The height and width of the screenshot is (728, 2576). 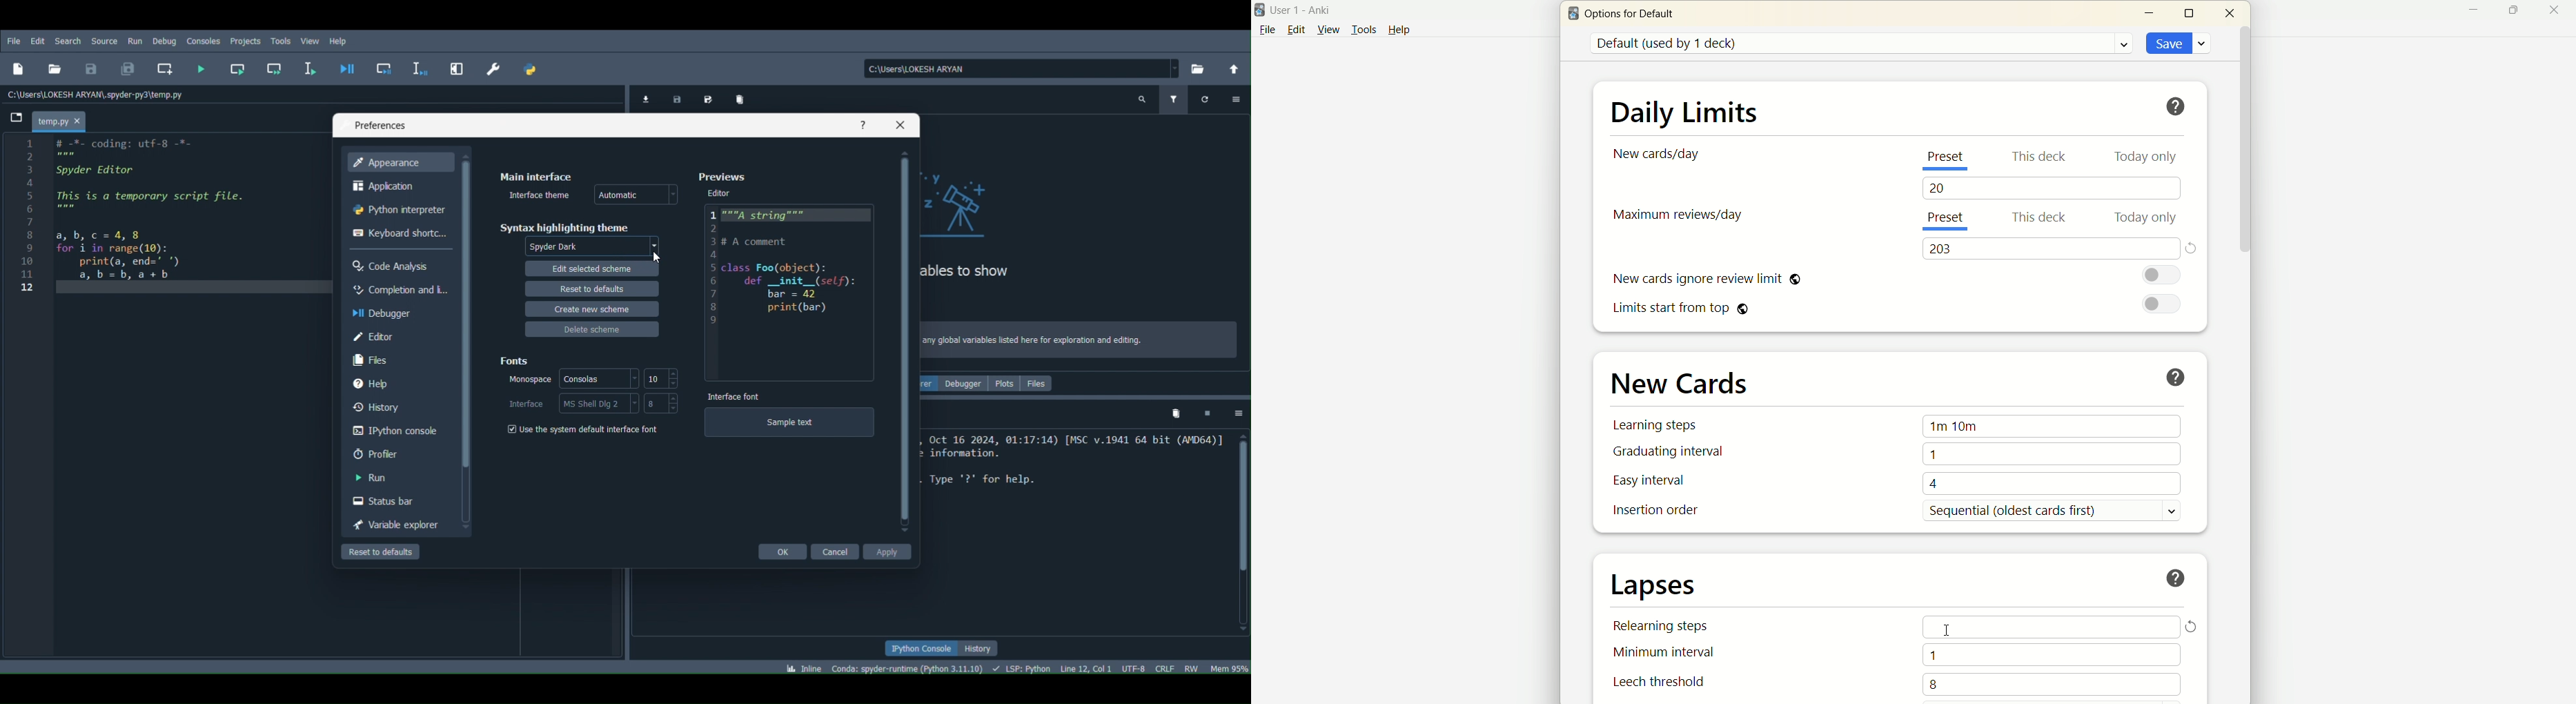 What do you see at coordinates (275, 69) in the screenshot?
I see `Run current cell and go to the next one (Shift + Return)` at bounding box center [275, 69].